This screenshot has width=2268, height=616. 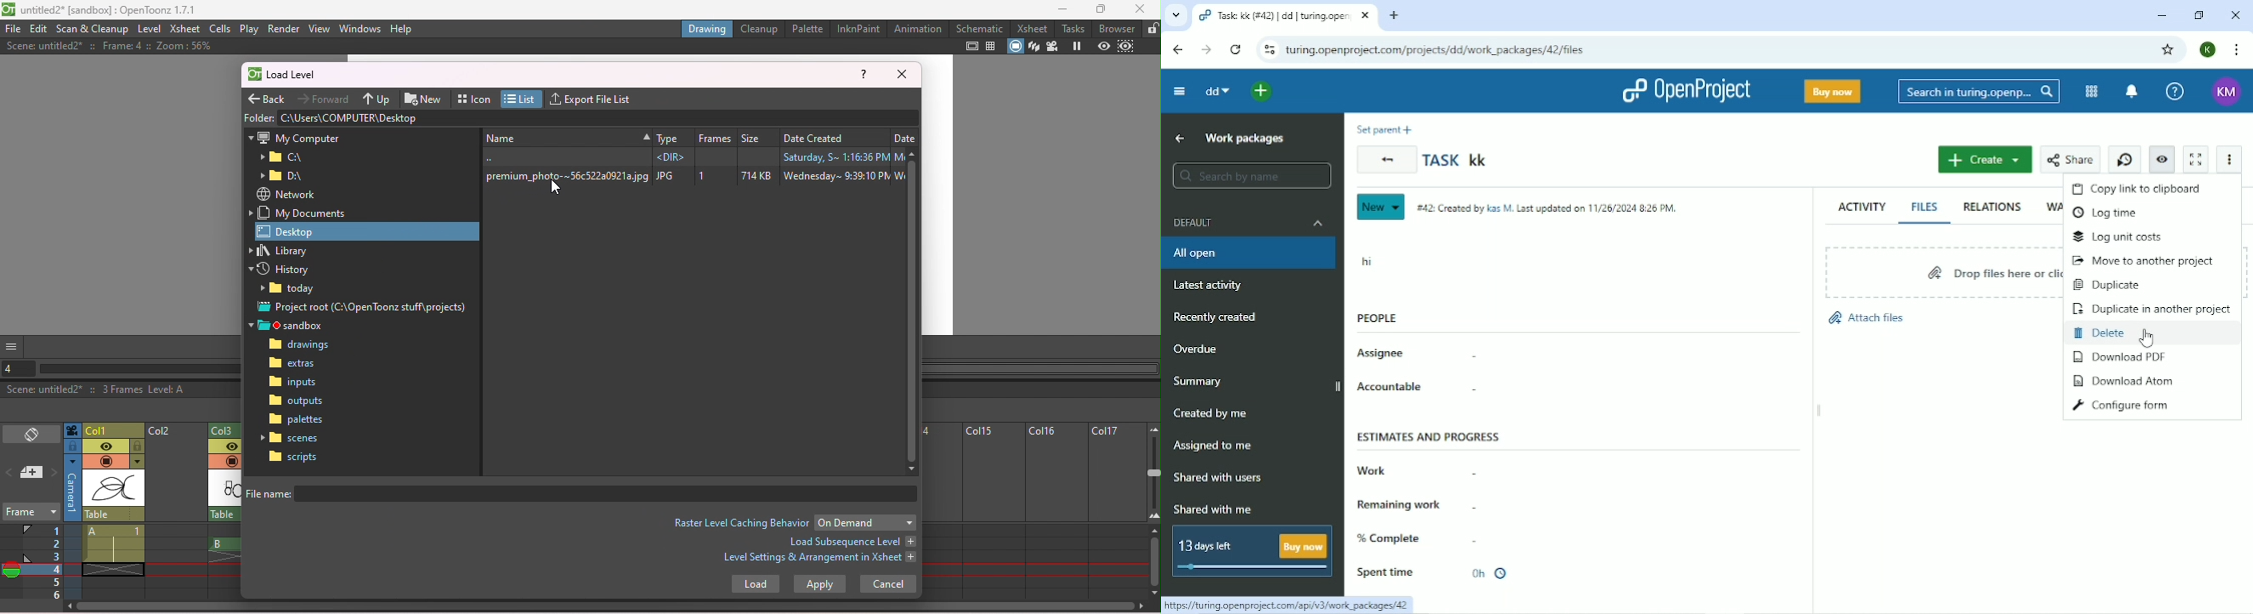 I want to click on address bar, so click(x=598, y=117).